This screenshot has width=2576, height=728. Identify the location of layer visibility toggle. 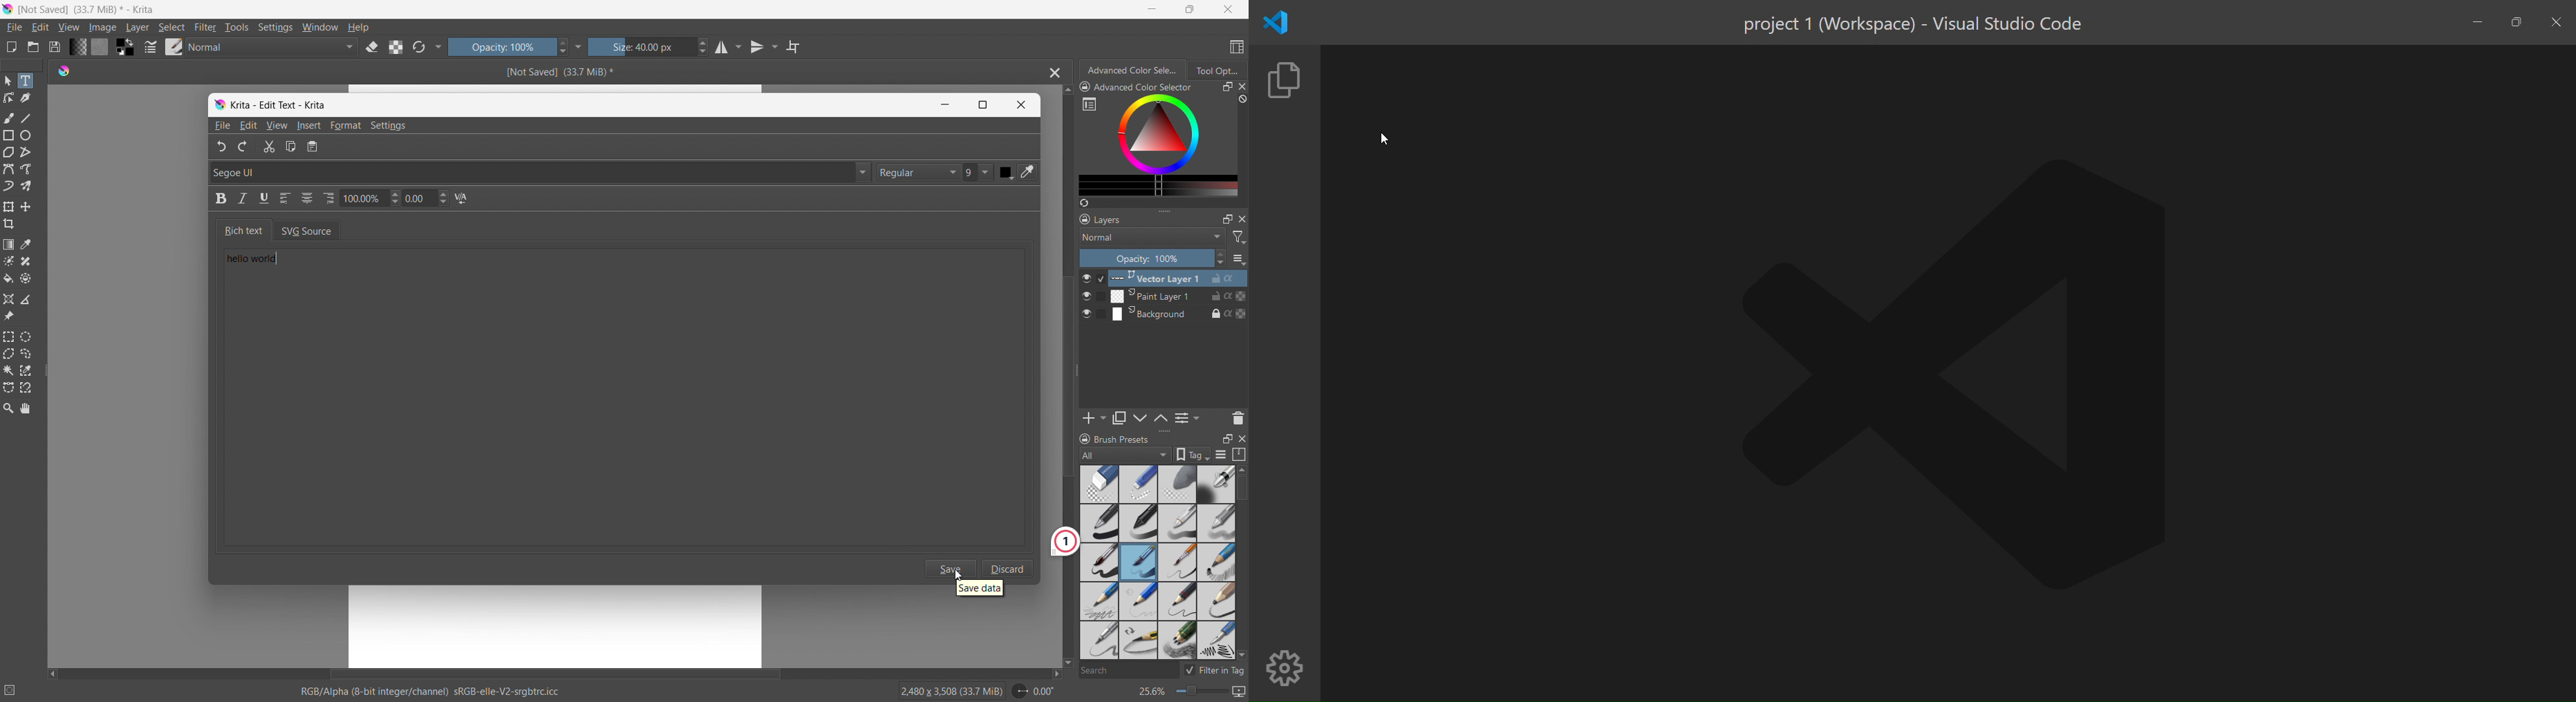
(1087, 296).